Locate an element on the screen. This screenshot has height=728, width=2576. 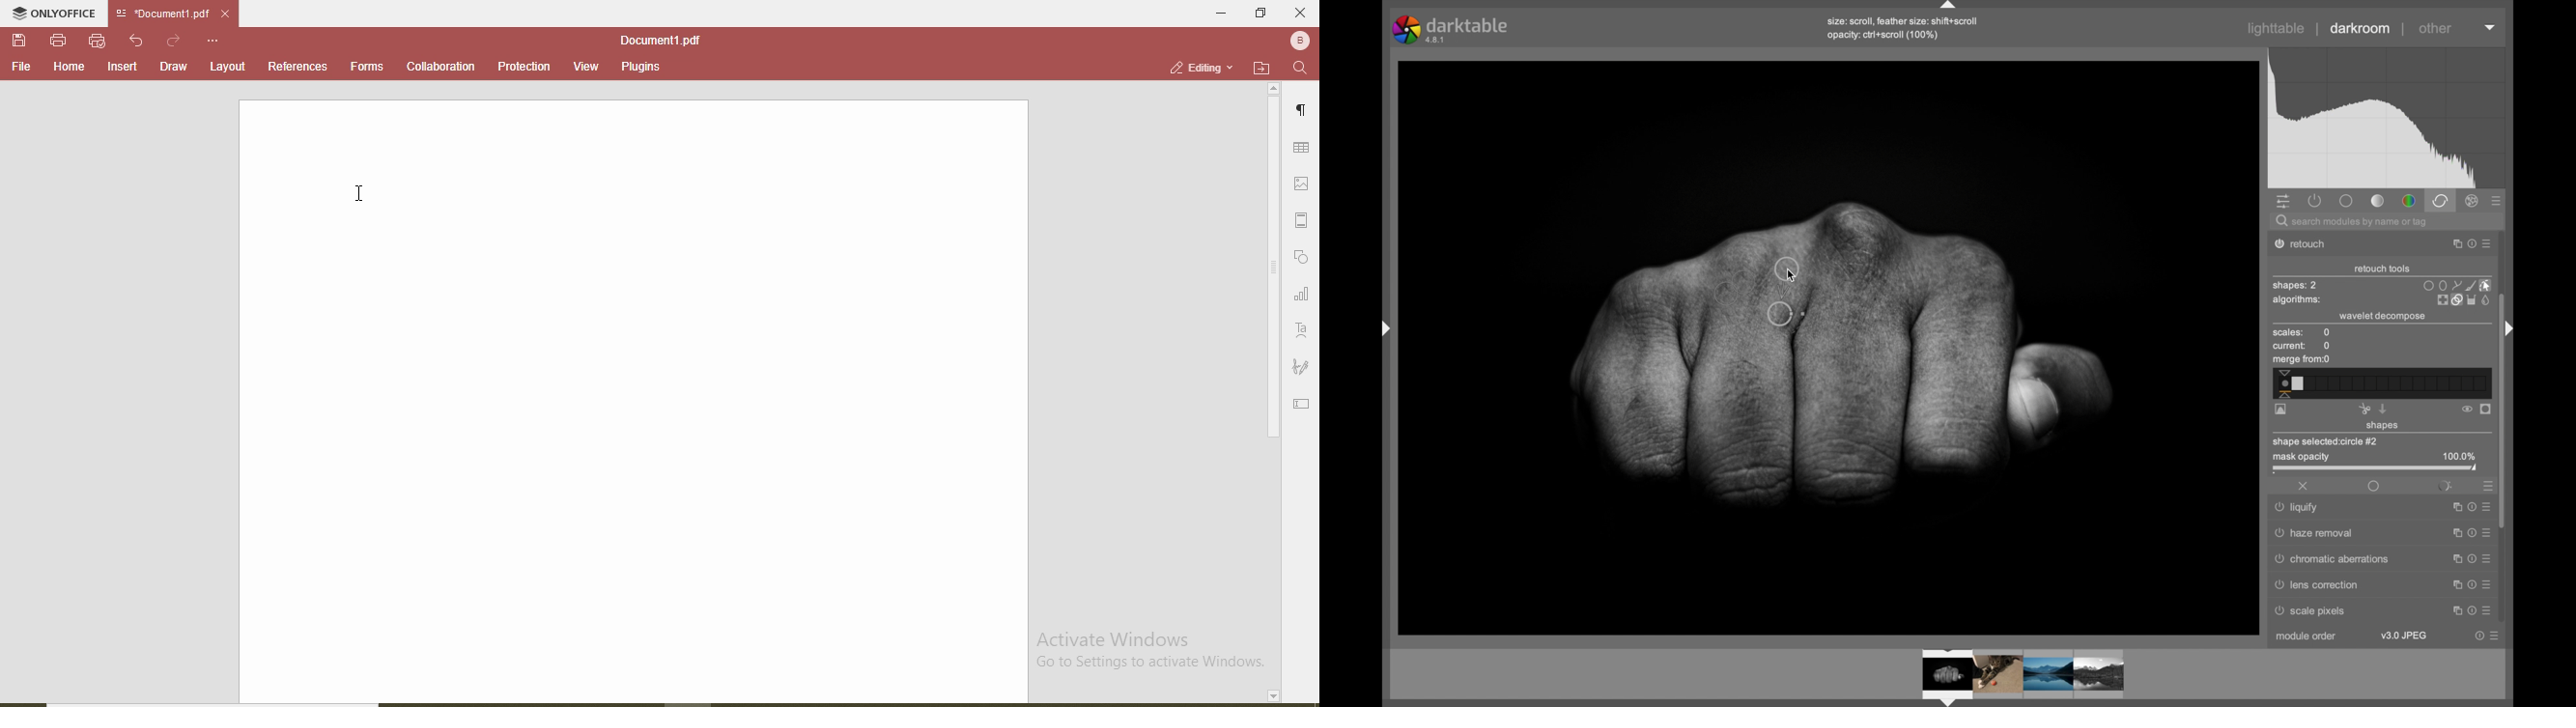
file name is located at coordinates (158, 14).